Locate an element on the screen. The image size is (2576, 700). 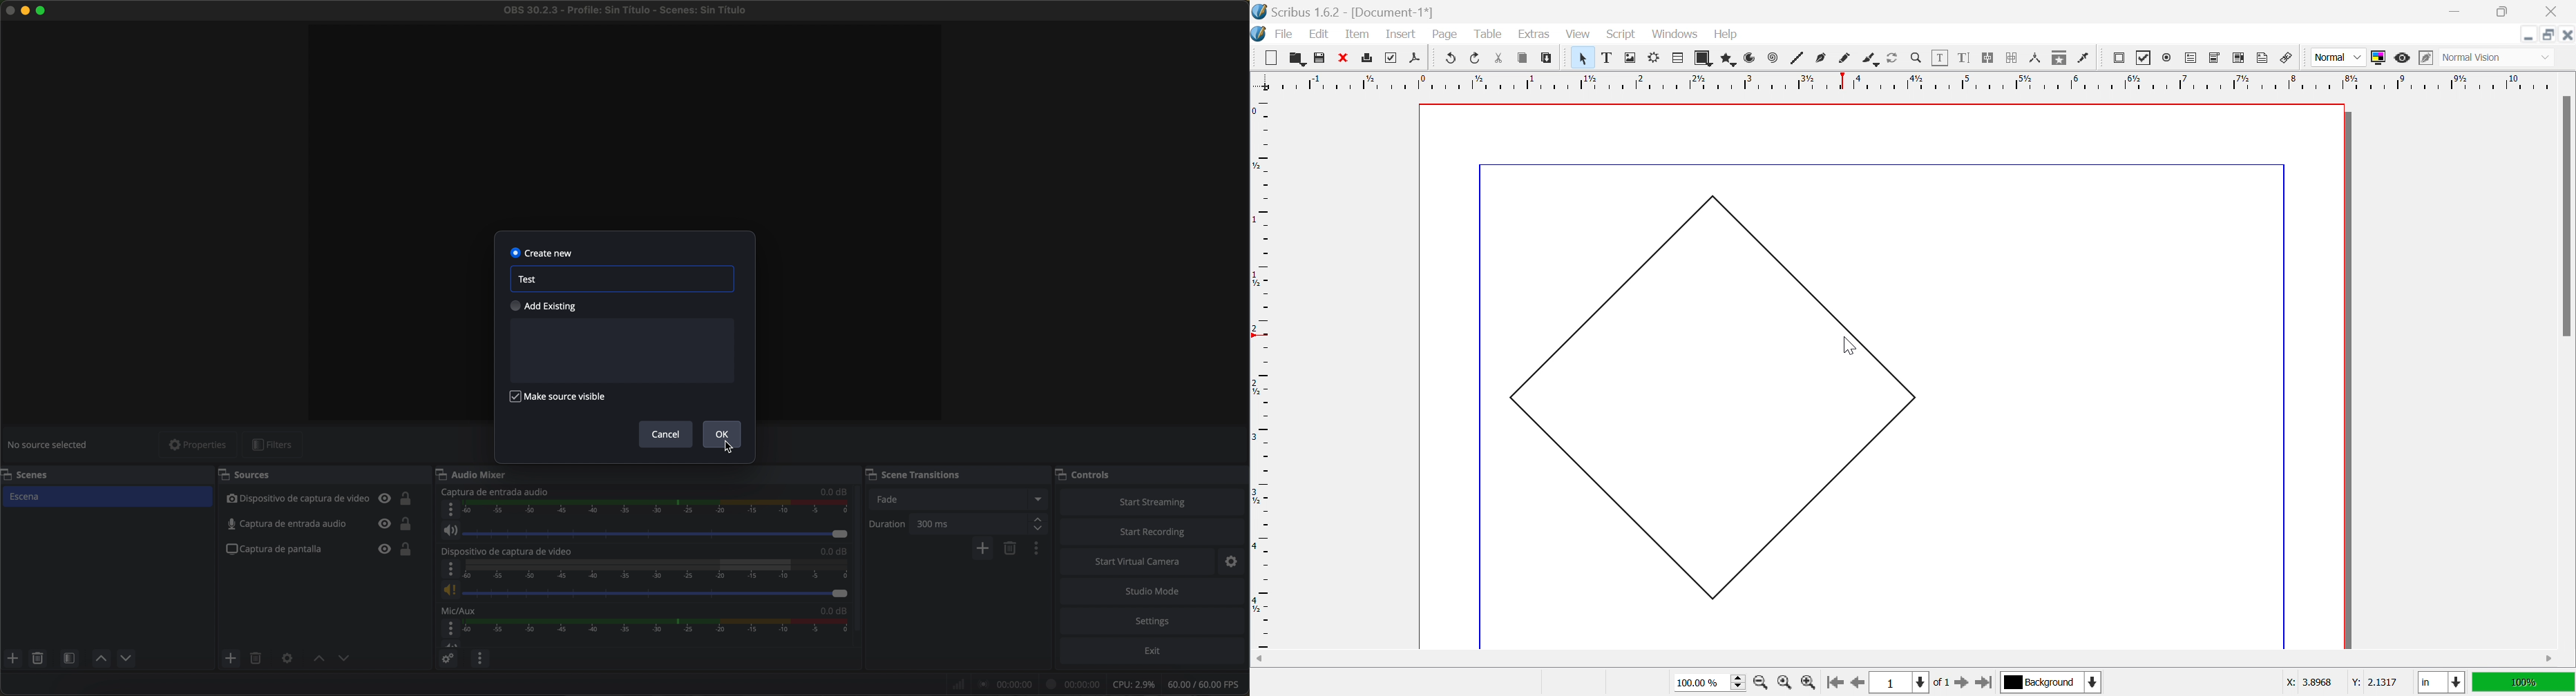
PDF combo box is located at coordinates (2215, 58).